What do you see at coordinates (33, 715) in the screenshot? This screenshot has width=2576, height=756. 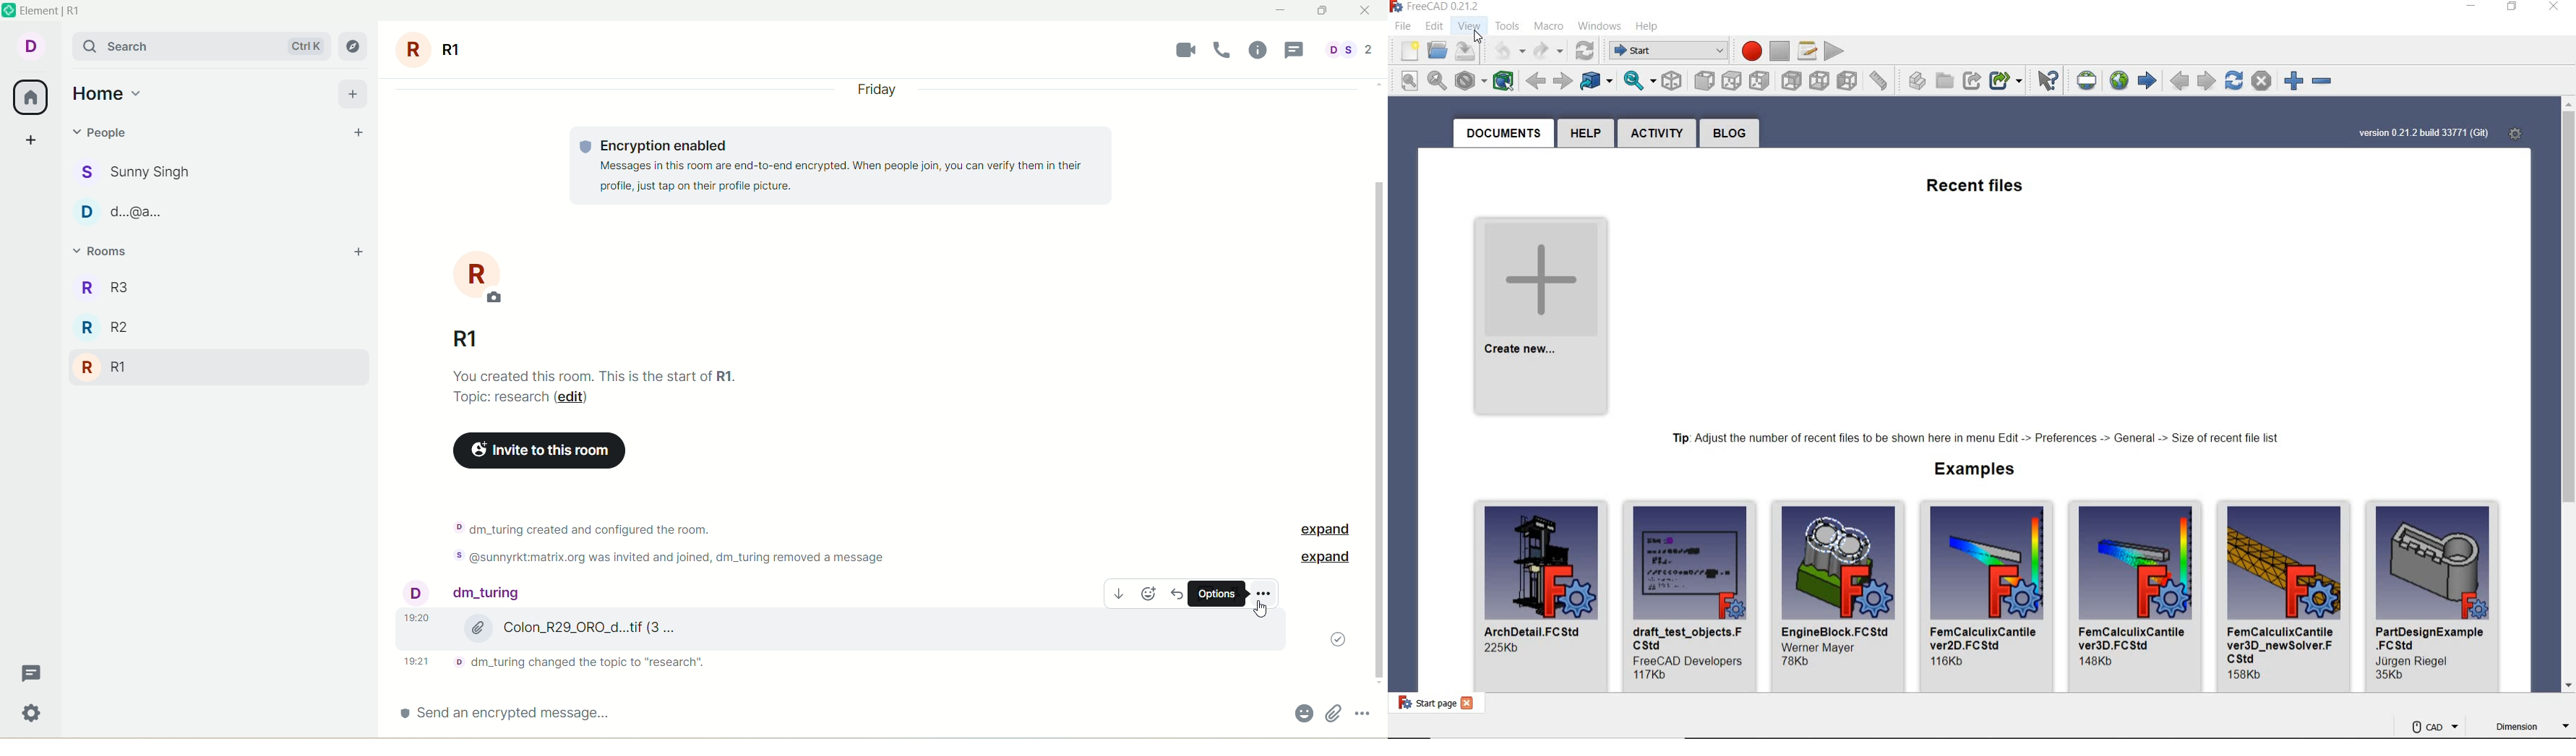 I see `settings` at bounding box center [33, 715].